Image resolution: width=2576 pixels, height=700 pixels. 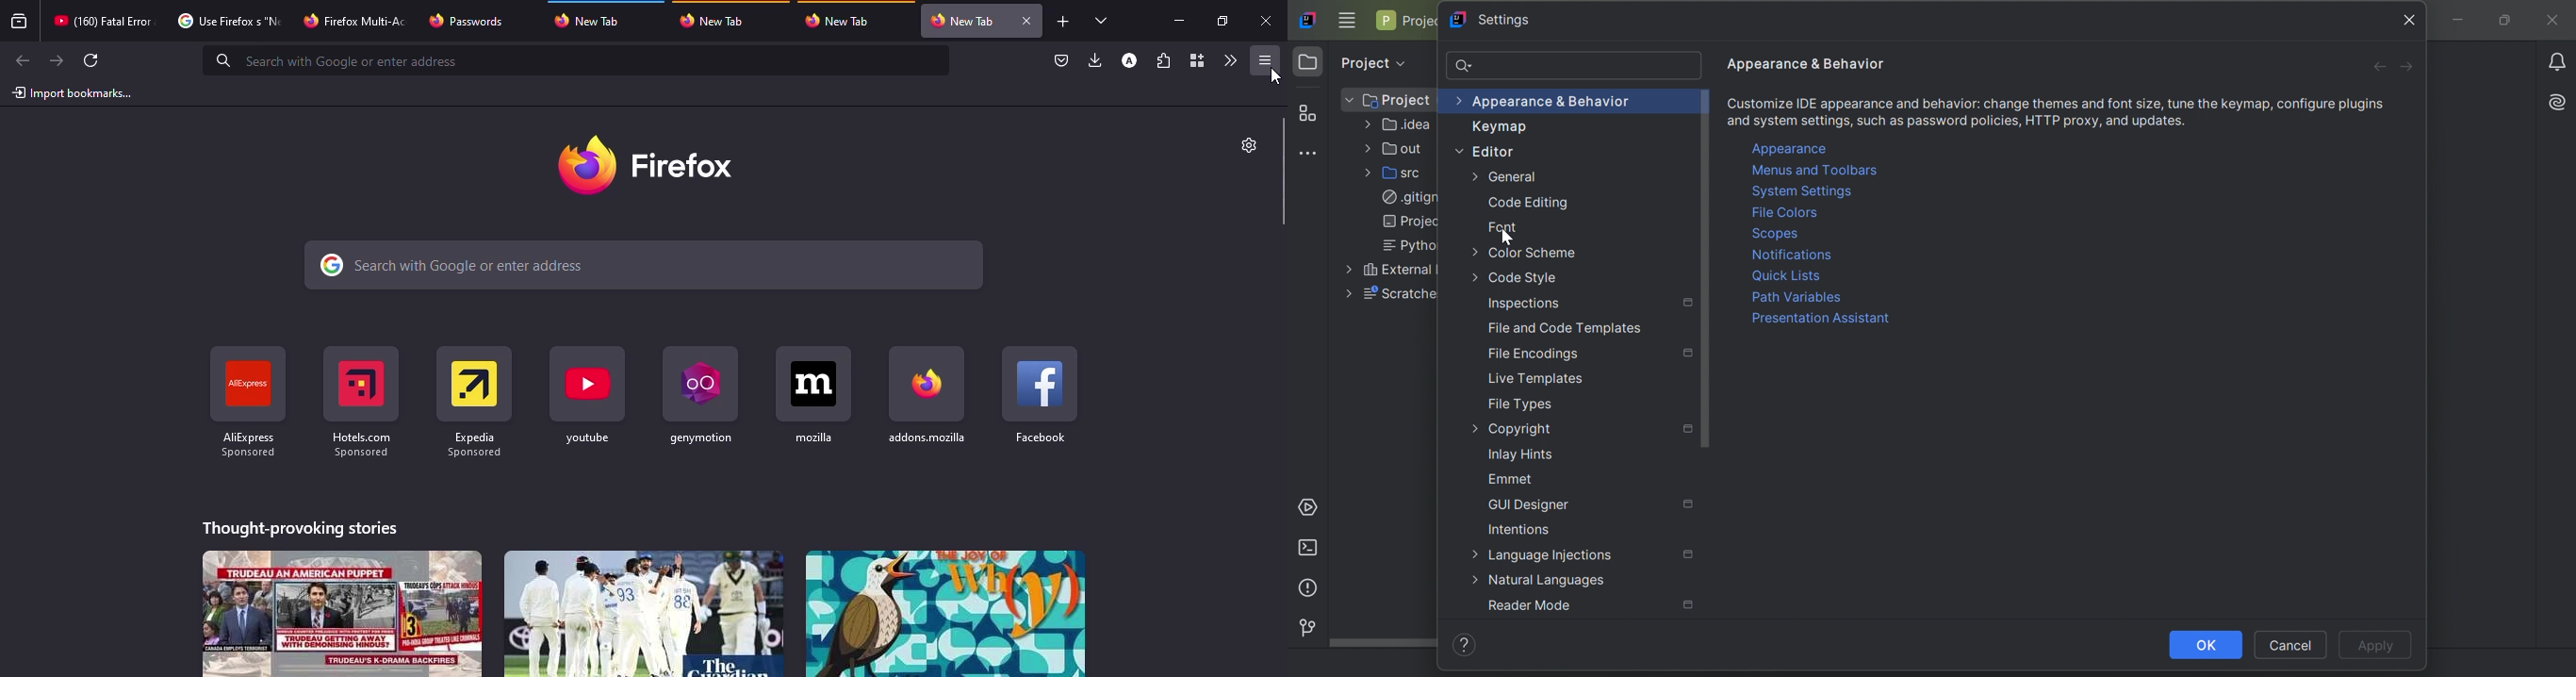 I want to click on maximize, so click(x=1221, y=21).